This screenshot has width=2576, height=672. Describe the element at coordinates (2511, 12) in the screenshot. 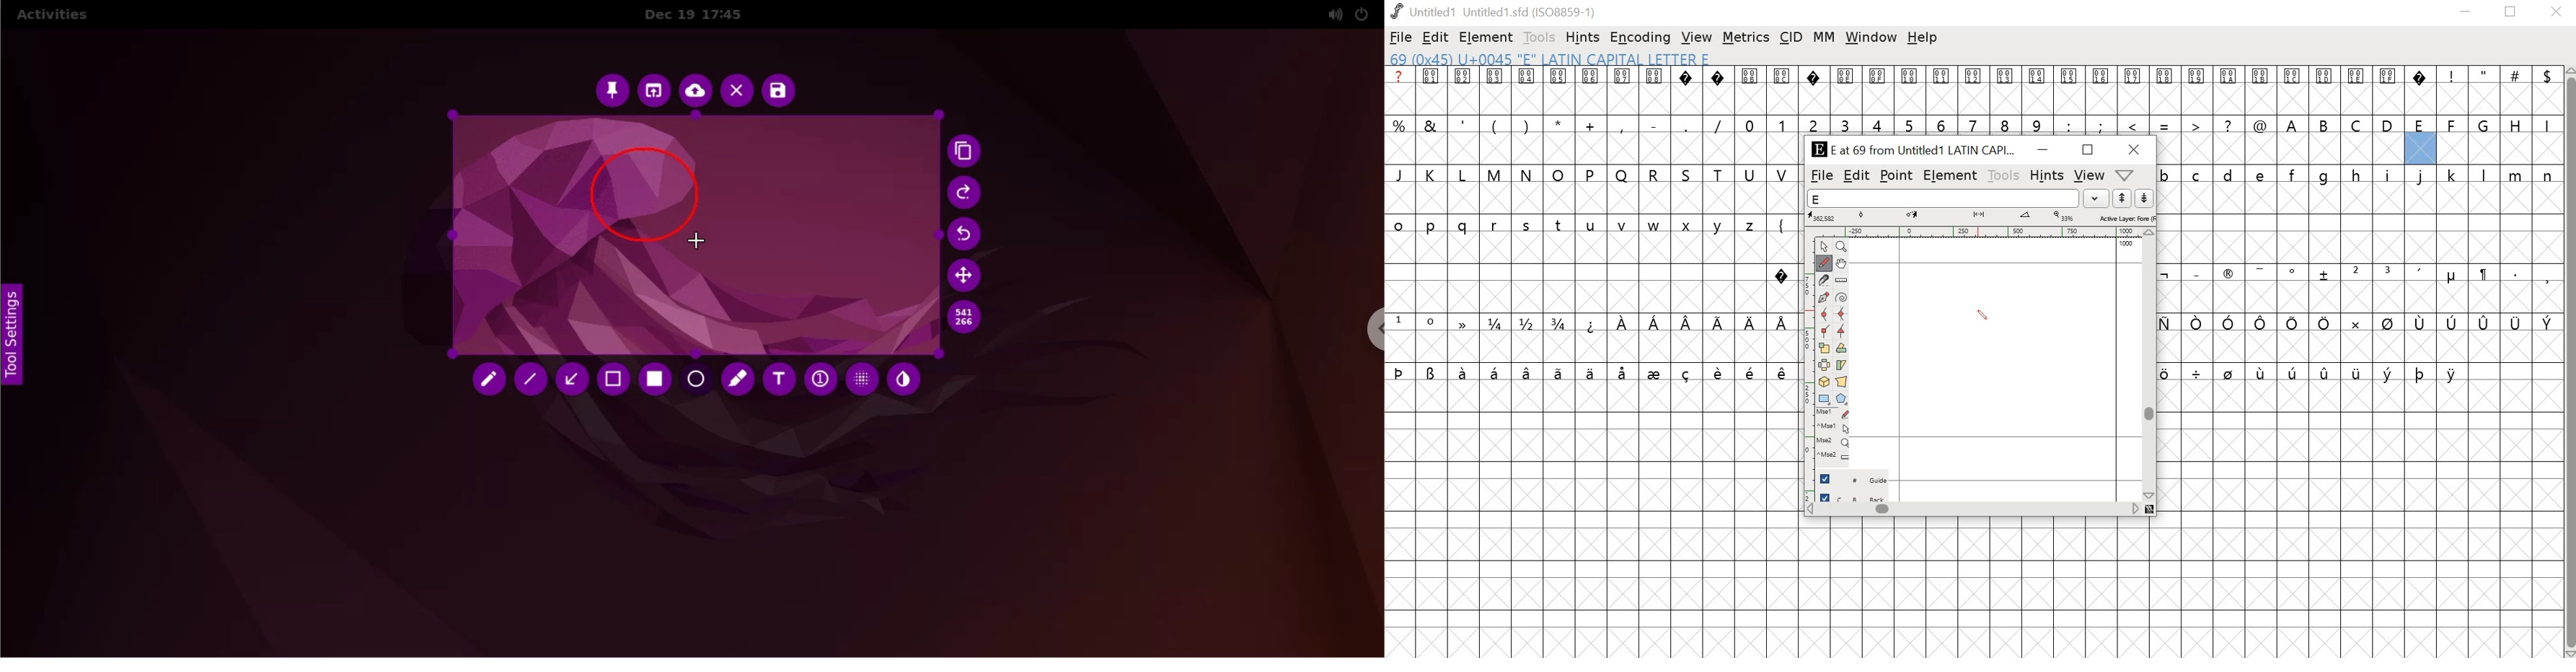

I see `restore down` at that location.